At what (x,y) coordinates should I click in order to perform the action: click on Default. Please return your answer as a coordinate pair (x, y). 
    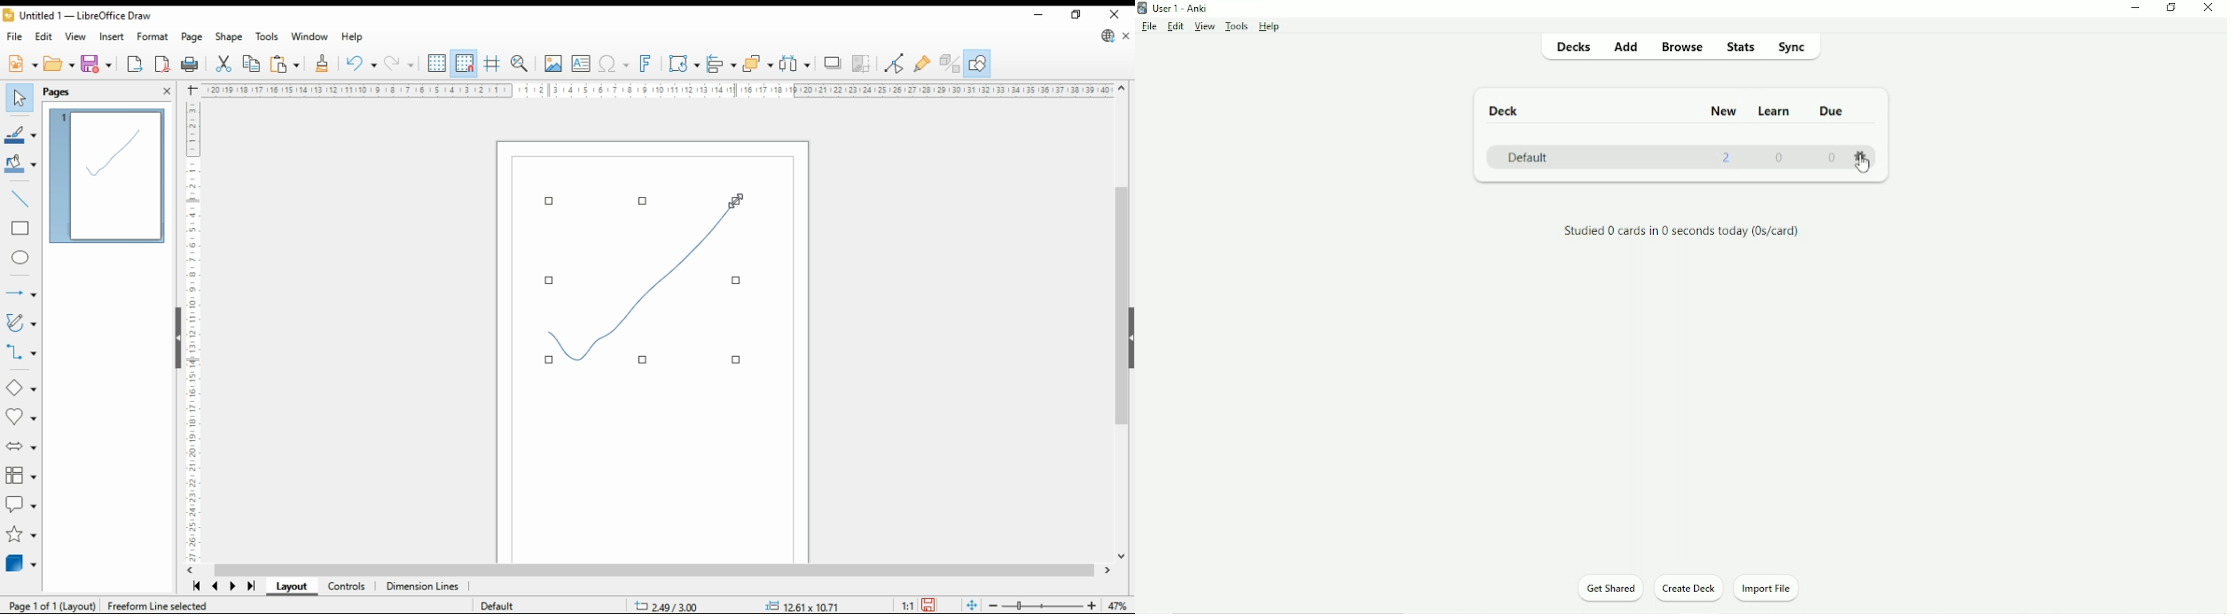
    Looking at the image, I should click on (507, 603).